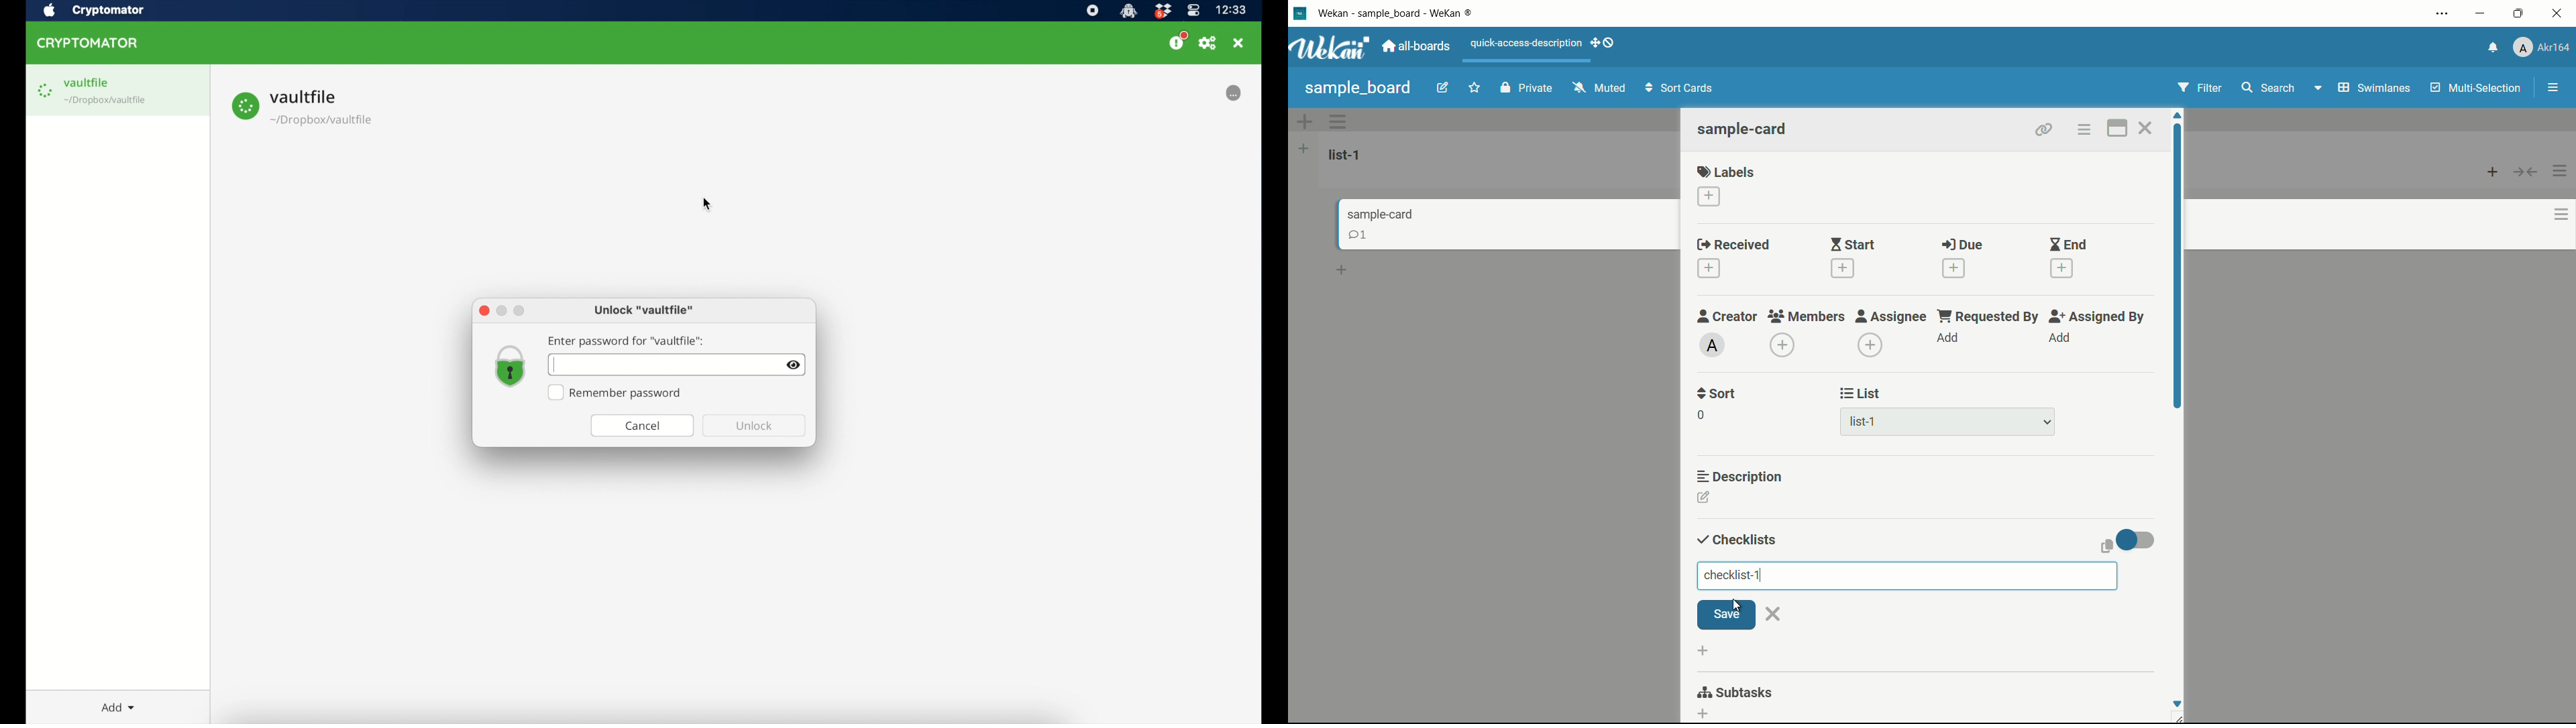  What do you see at coordinates (2147, 128) in the screenshot?
I see `close card` at bounding box center [2147, 128].